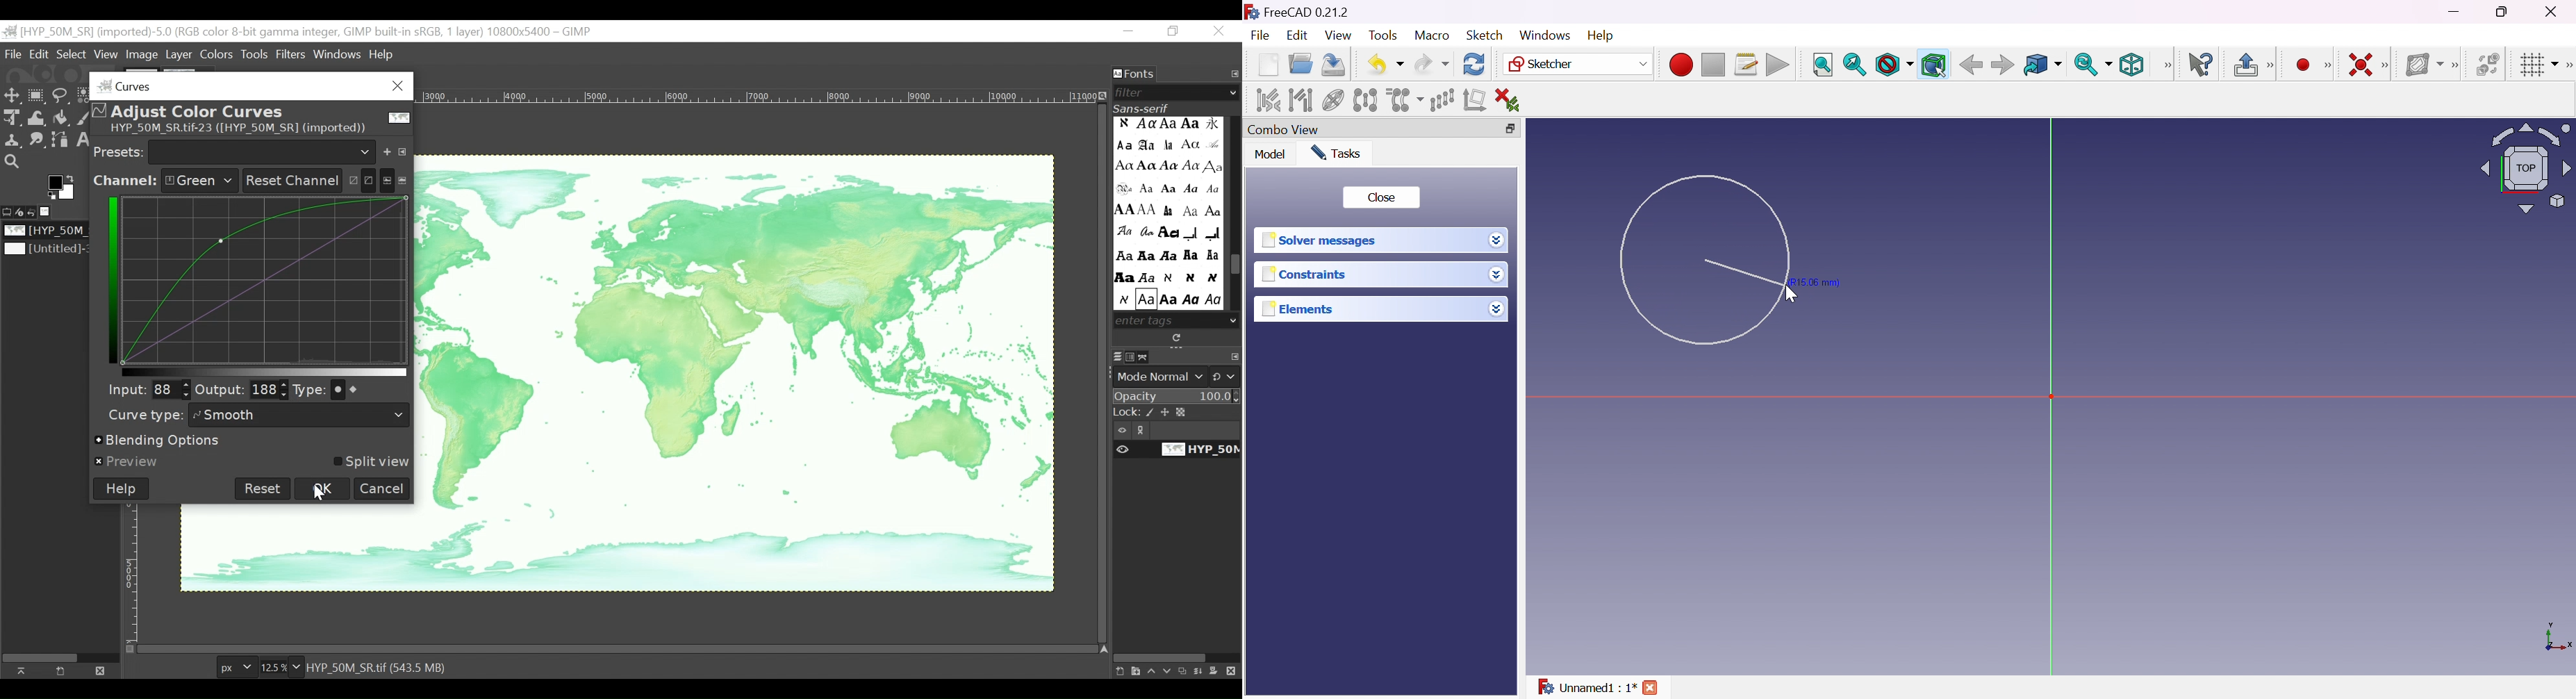  I want to click on Select associated constraints, so click(1266, 100).